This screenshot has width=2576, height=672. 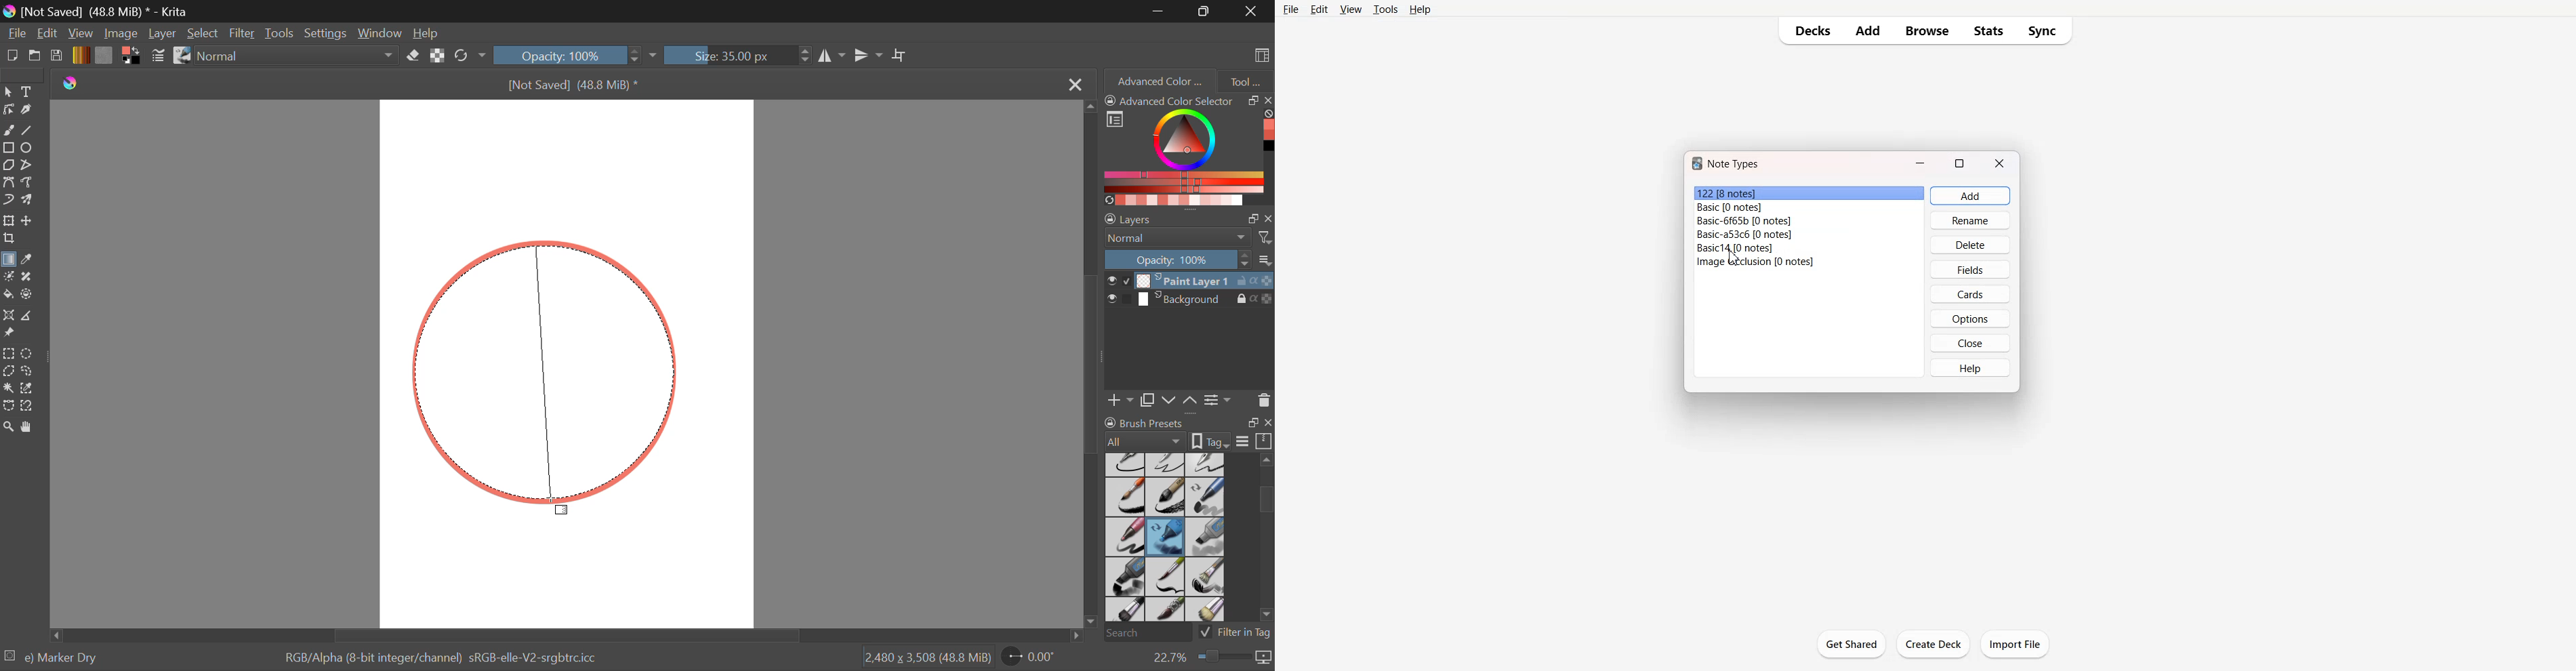 I want to click on Cards, so click(x=1970, y=293).